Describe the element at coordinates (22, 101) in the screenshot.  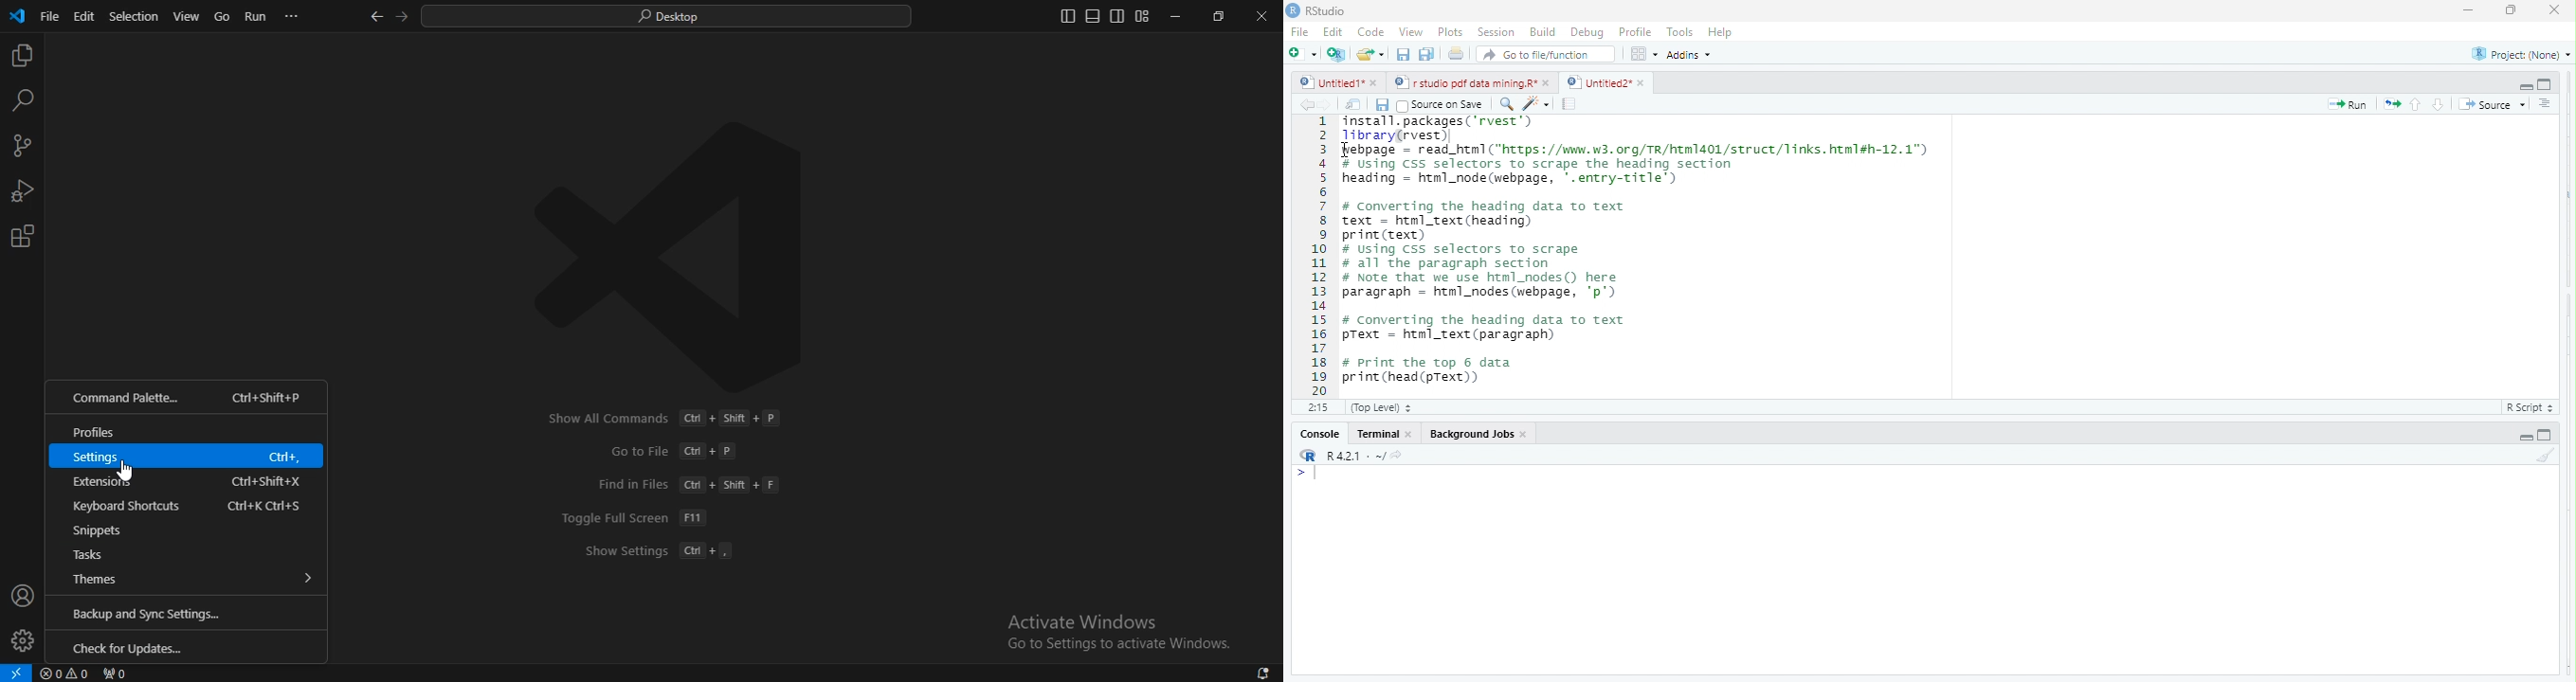
I see `search` at that location.